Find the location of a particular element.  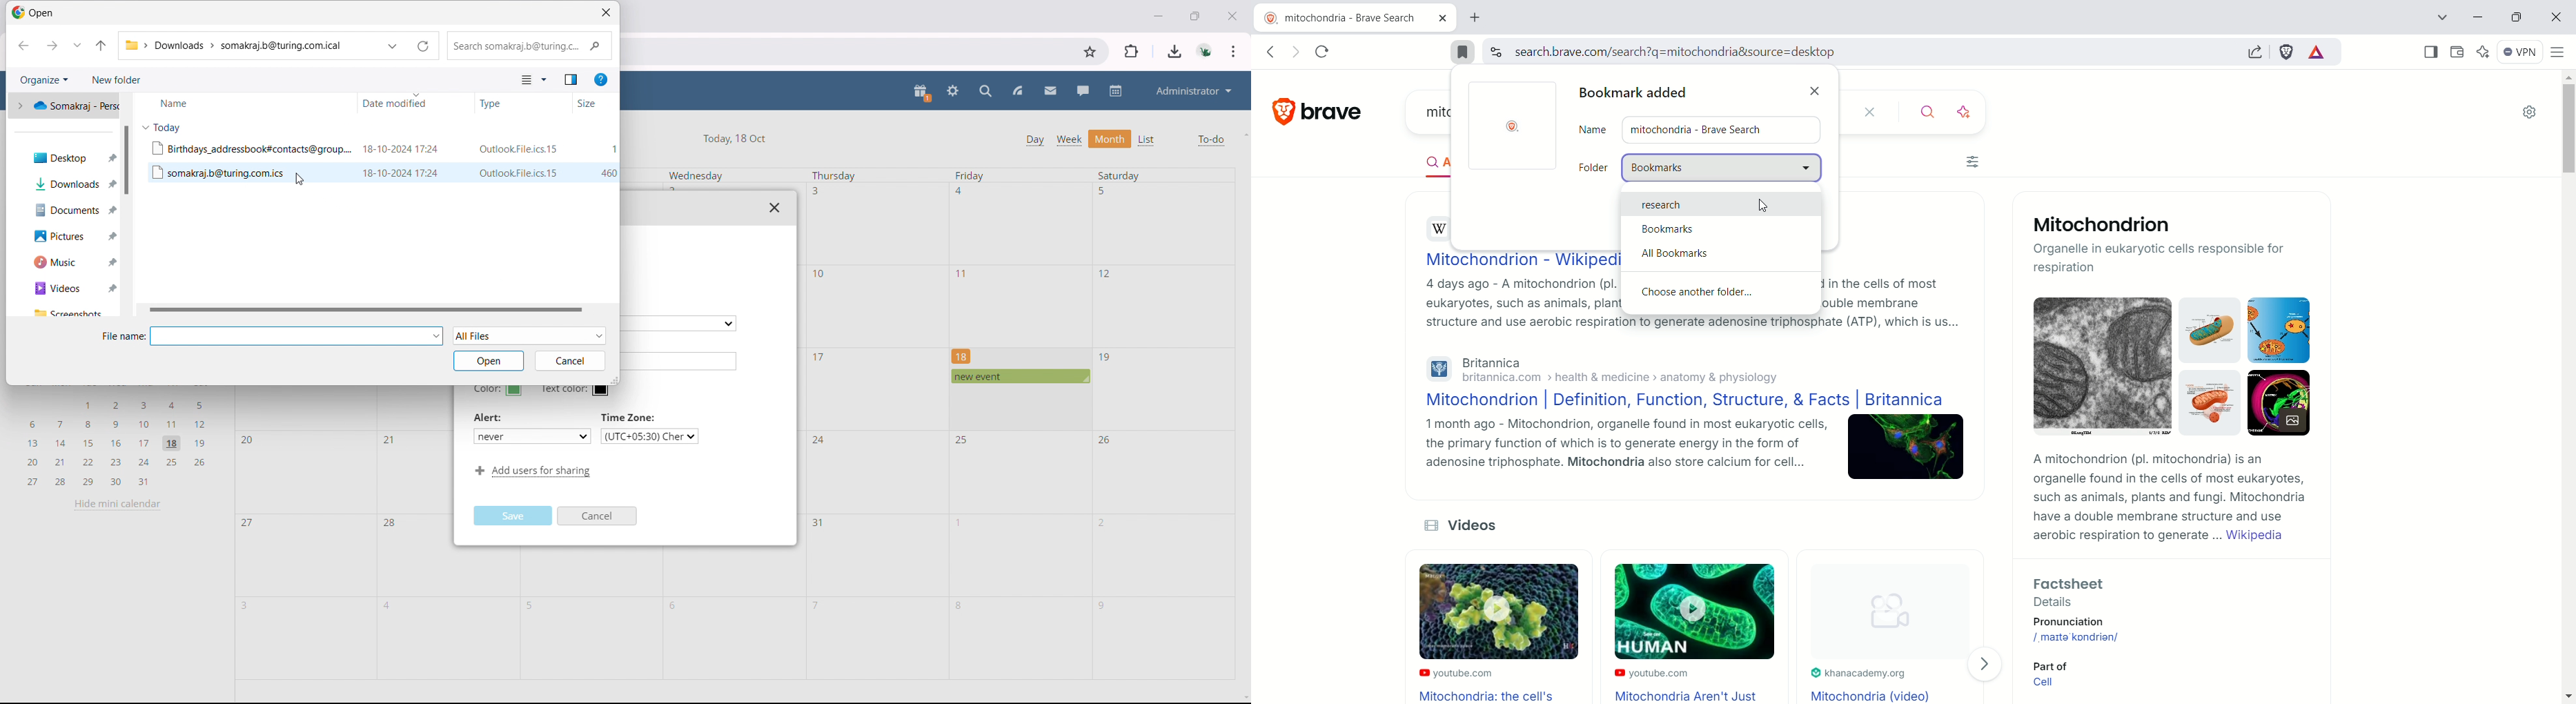

resize window is located at coordinates (615, 379).